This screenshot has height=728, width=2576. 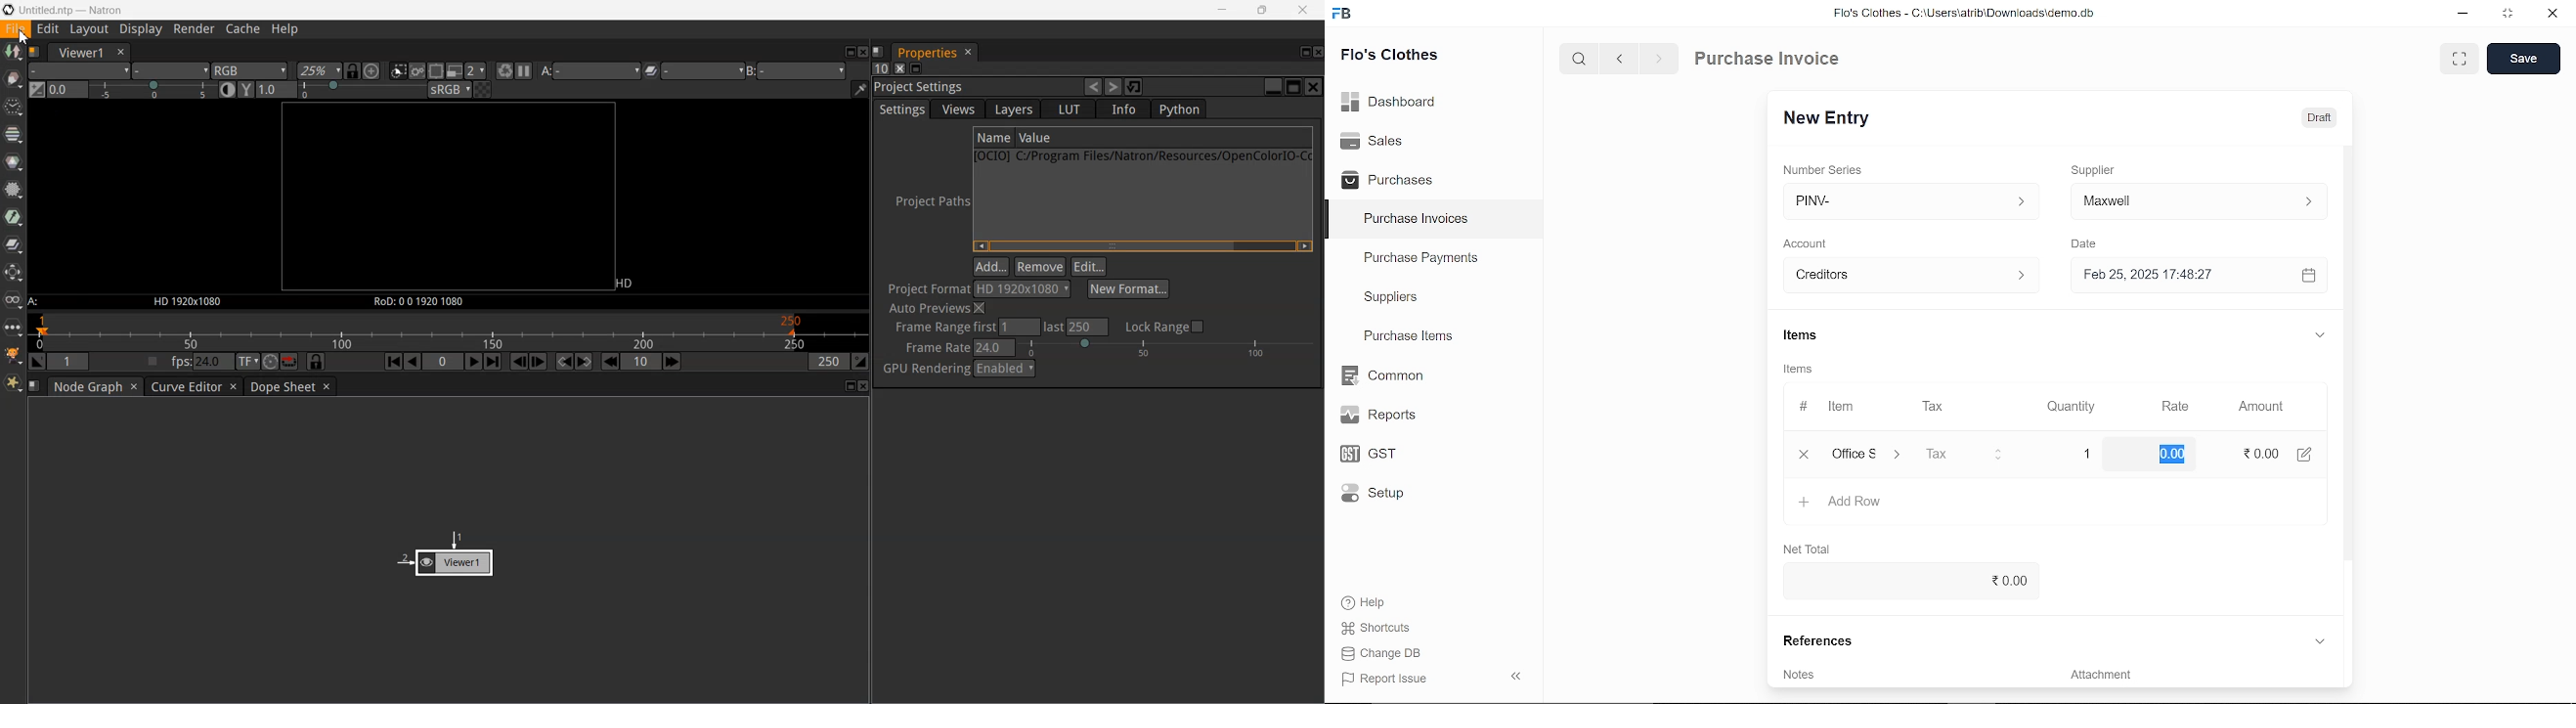 What do you see at coordinates (994, 327) in the screenshot?
I see `Frame Range first 1 last 250` at bounding box center [994, 327].